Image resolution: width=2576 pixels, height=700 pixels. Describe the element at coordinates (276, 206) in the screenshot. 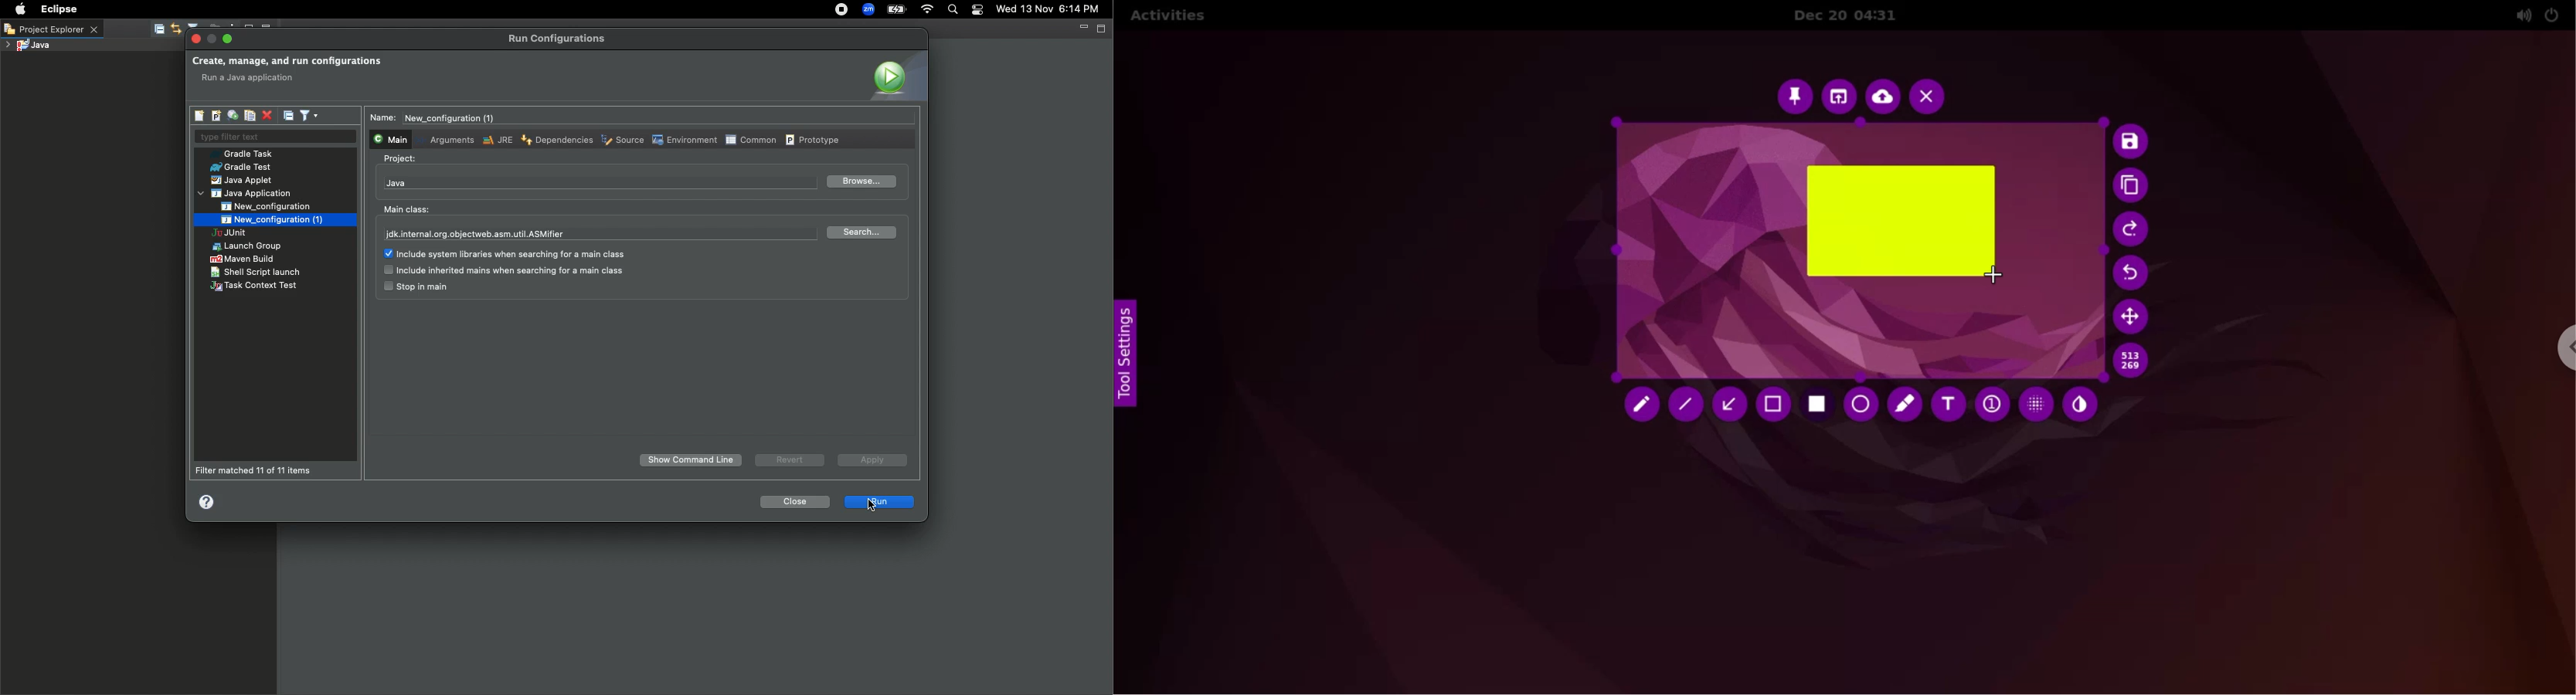

I see `New_configuration` at that location.